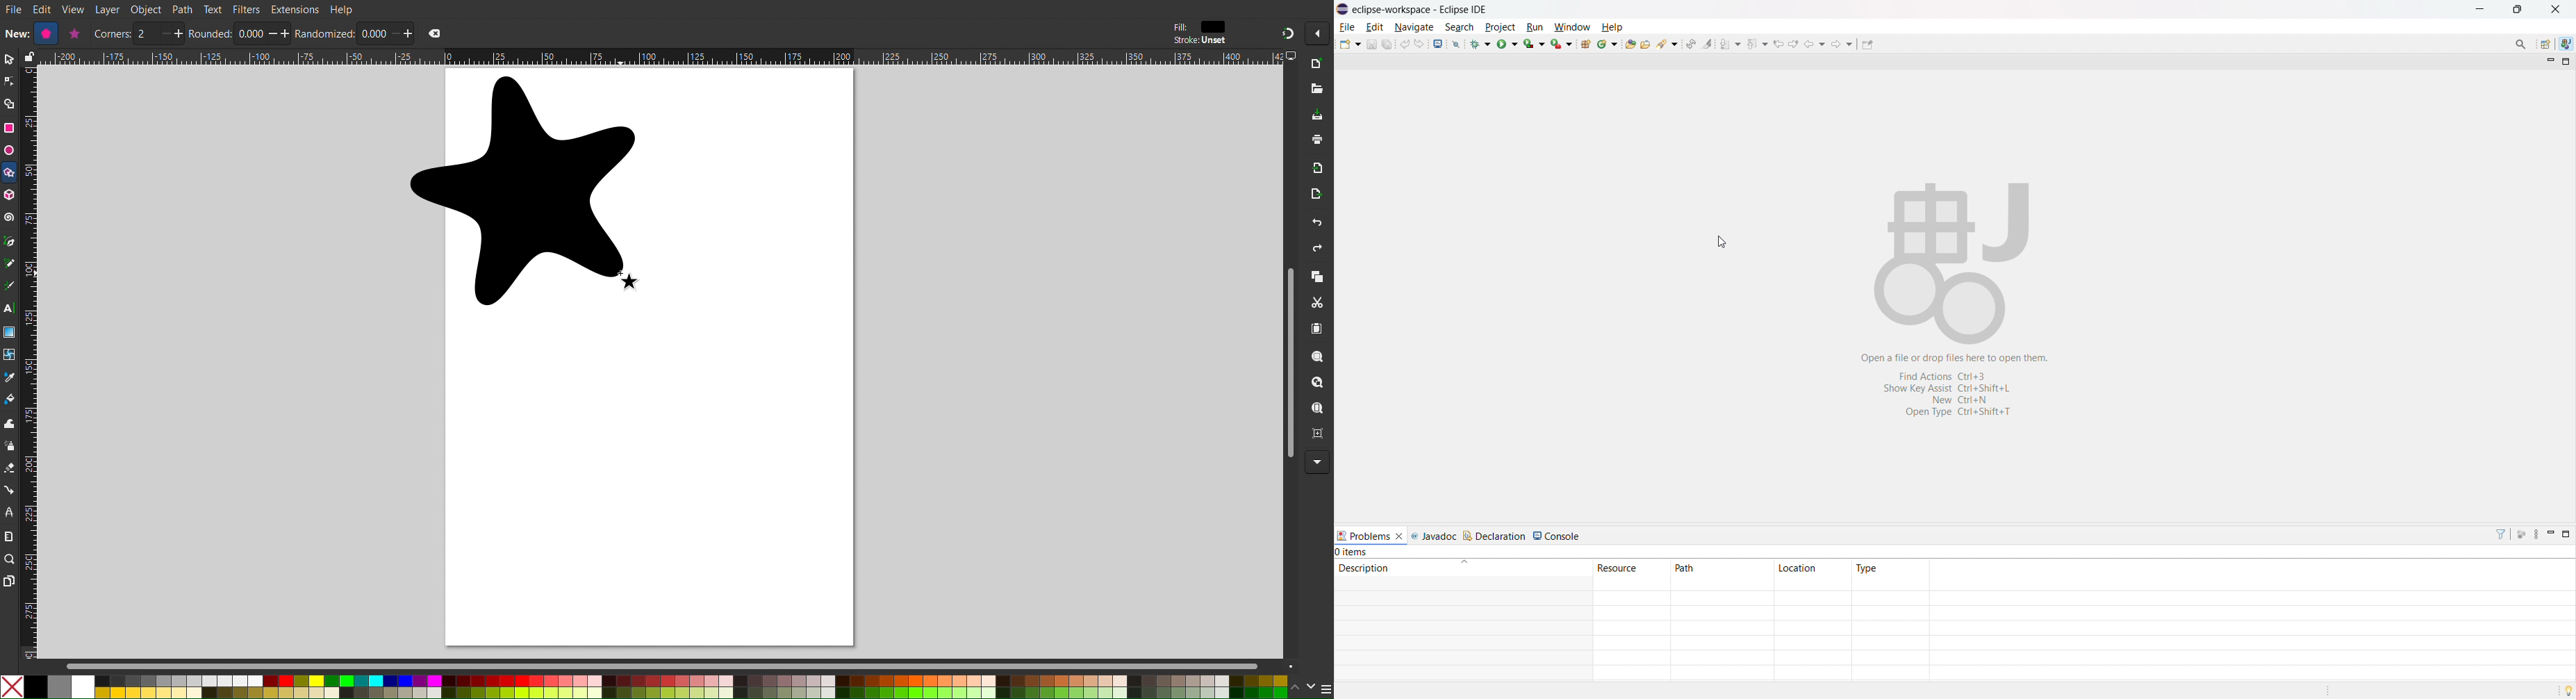 Image resolution: width=2576 pixels, height=700 pixels. What do you see at coordinates (8, 60) in the screenshot?
I see `Select` at bounding box center [8, 60].